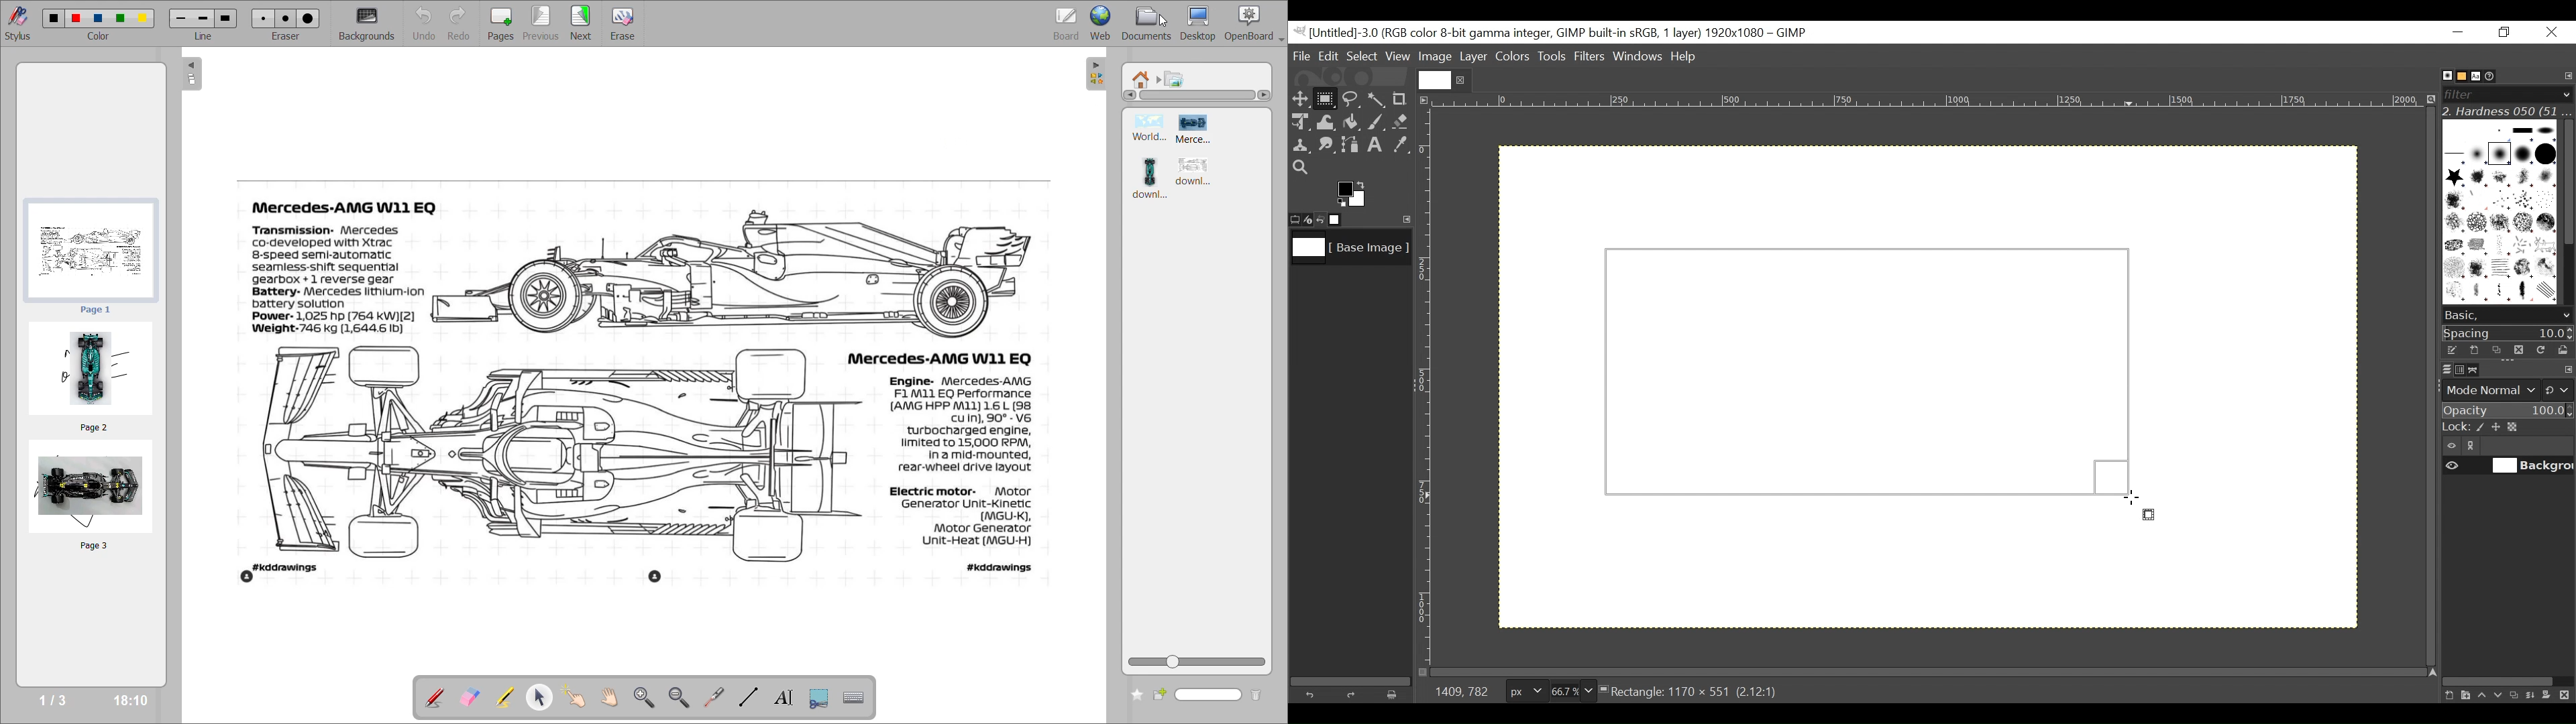 This screenshot has width=2576, height=728. Describe the element at coordinates (1398, 56) in the screenshot. I see `View` at that location.